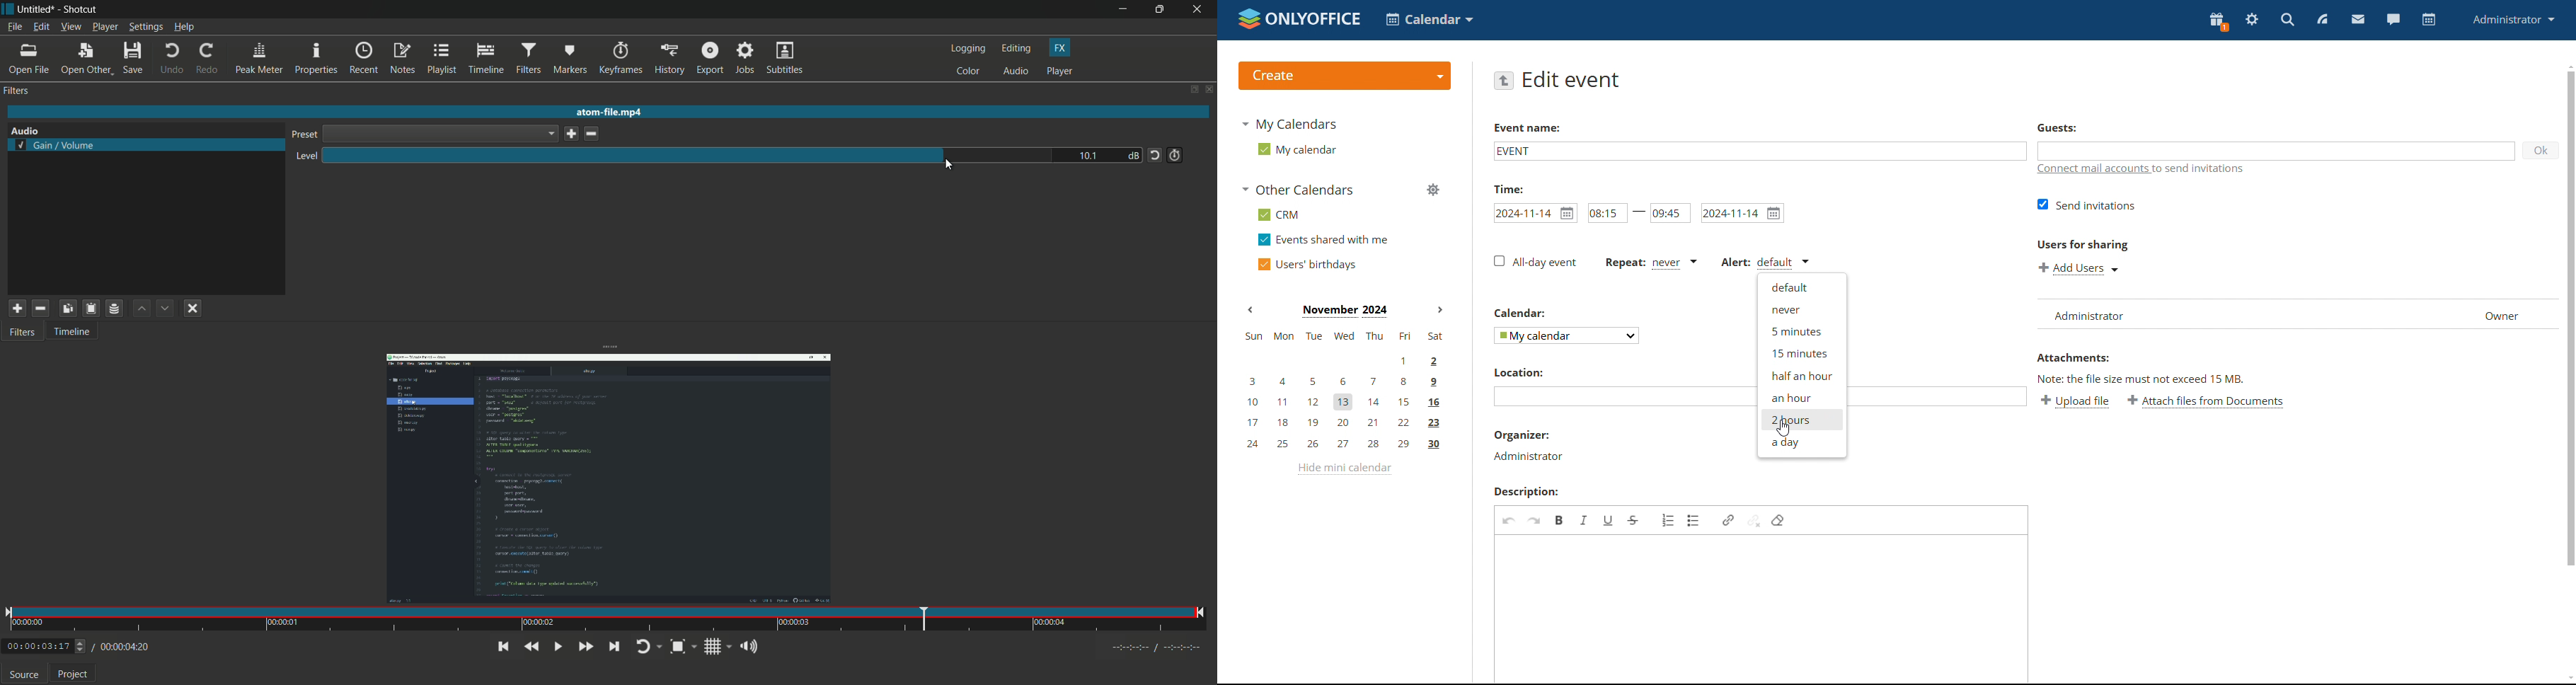  Describe the element at coordinates (364, 59) in the screenshot. I see `recent` at that location.